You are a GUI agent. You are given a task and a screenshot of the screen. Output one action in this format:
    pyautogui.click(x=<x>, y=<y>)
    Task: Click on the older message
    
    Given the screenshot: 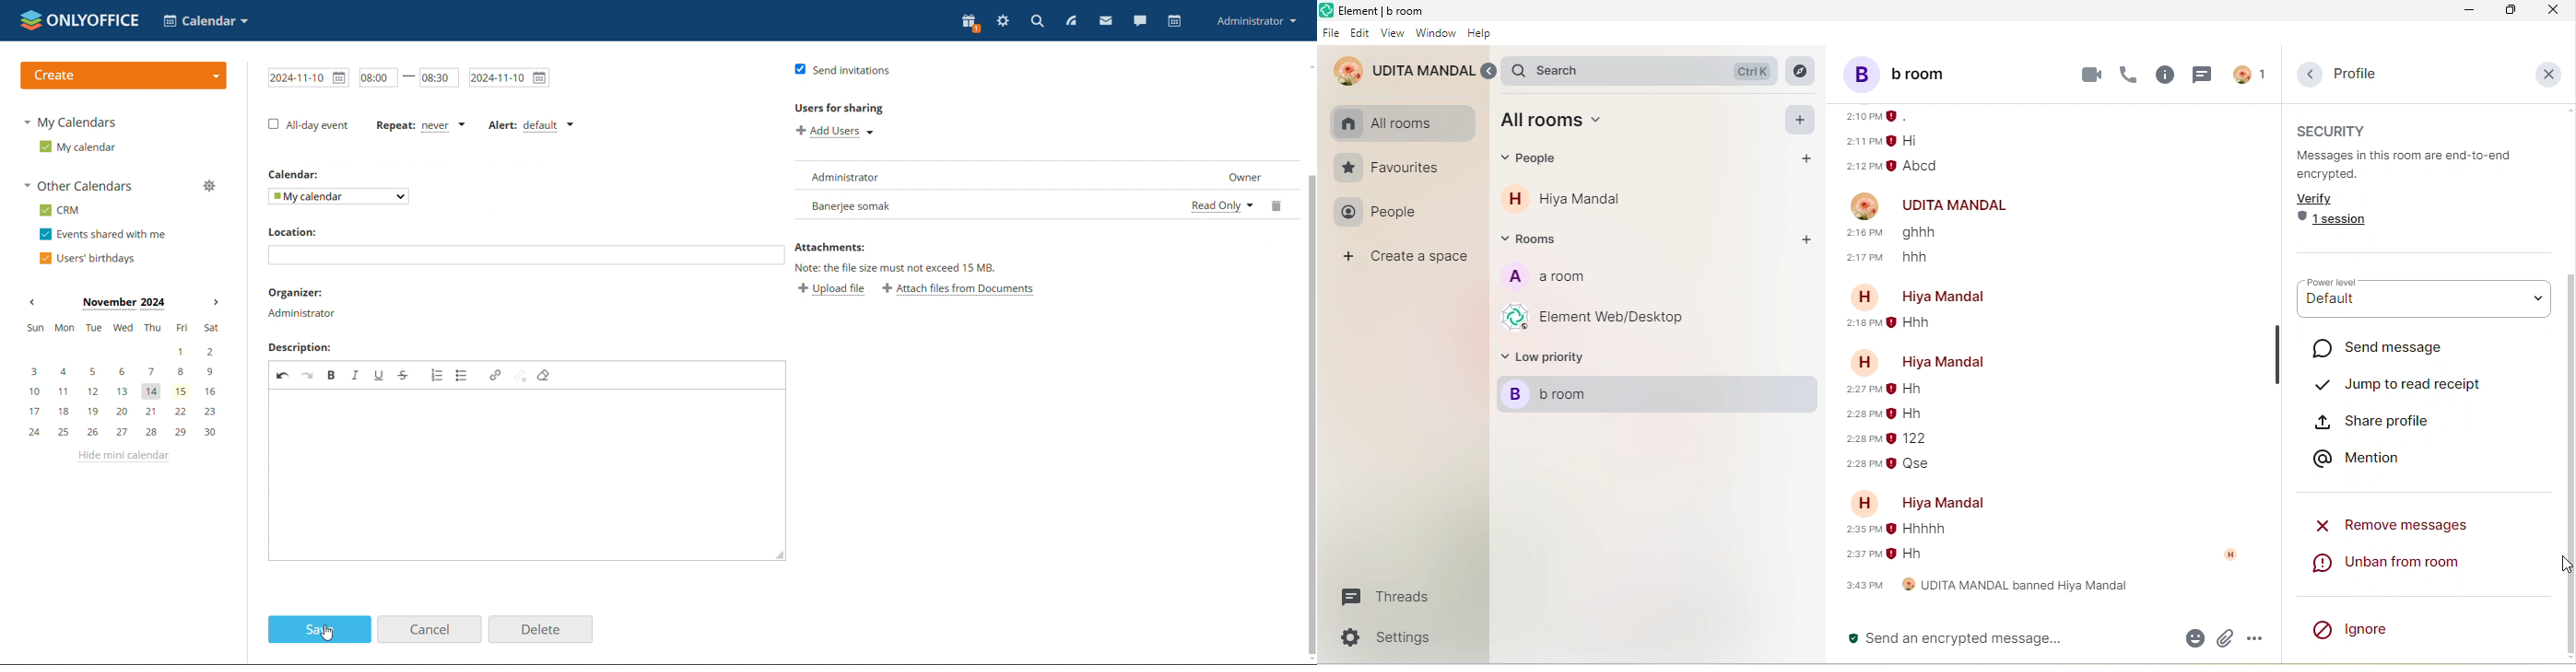 What is the action you would take?
    pyautogui.click(x=1905, y=145)
    